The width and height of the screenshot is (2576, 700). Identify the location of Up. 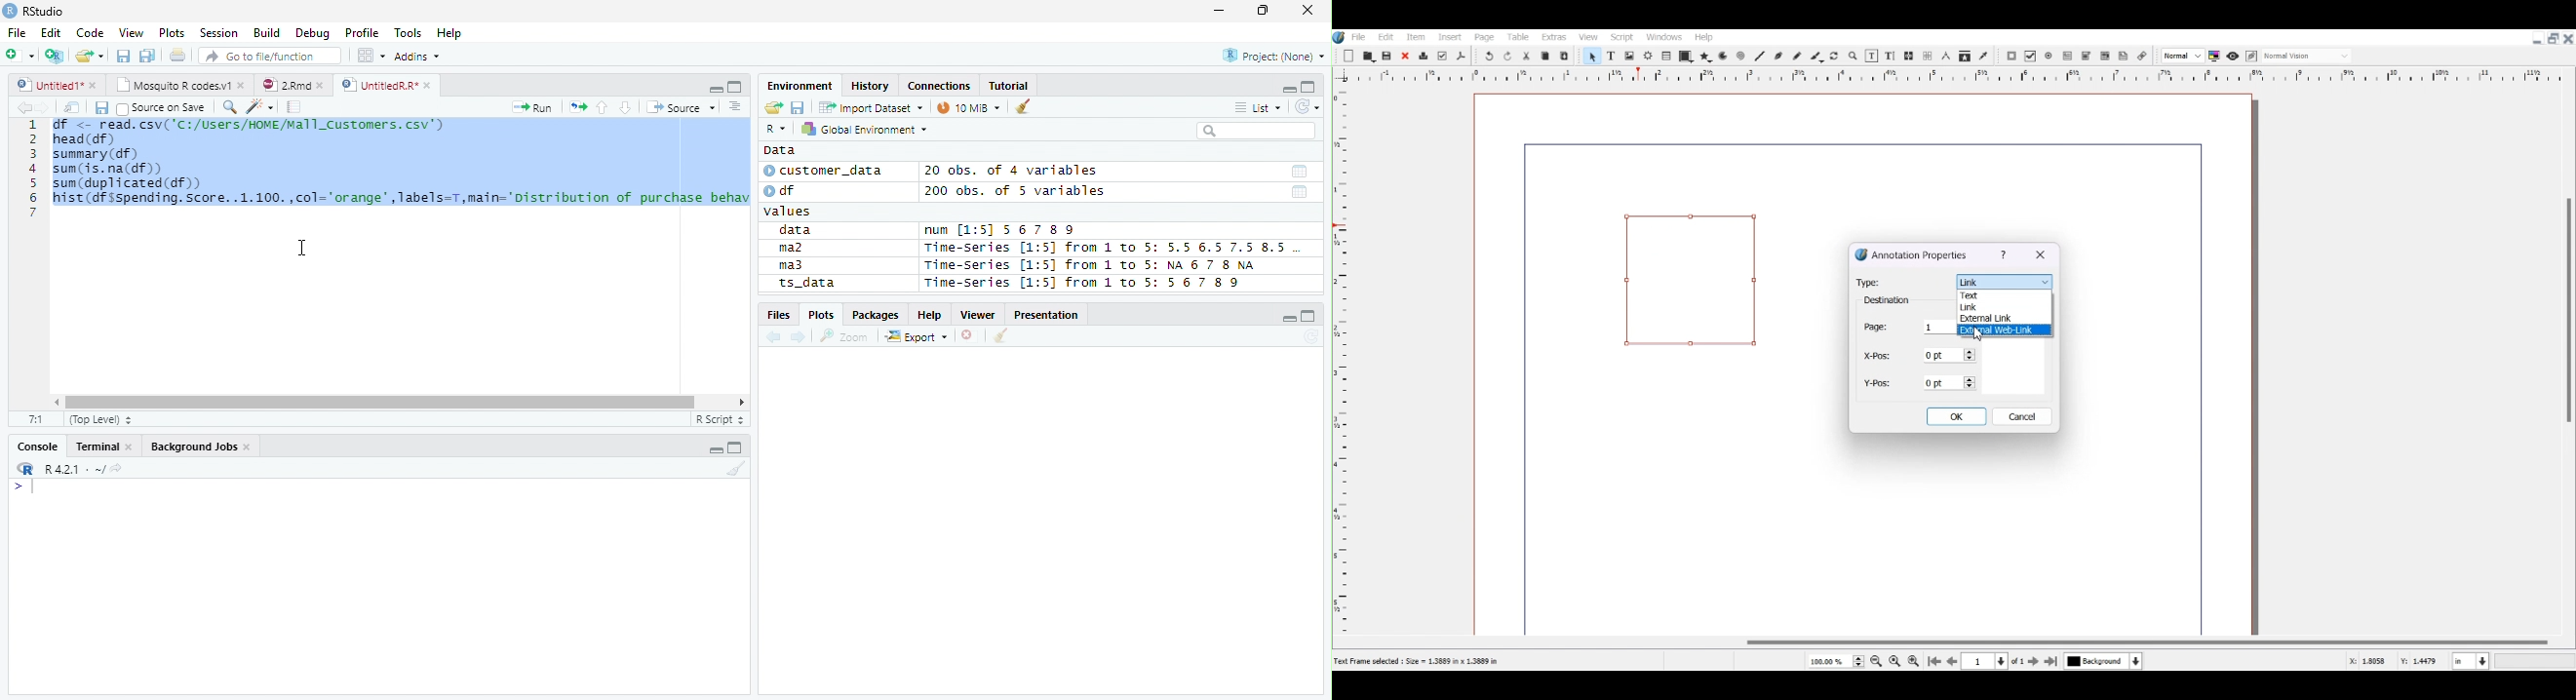
(602, 108).